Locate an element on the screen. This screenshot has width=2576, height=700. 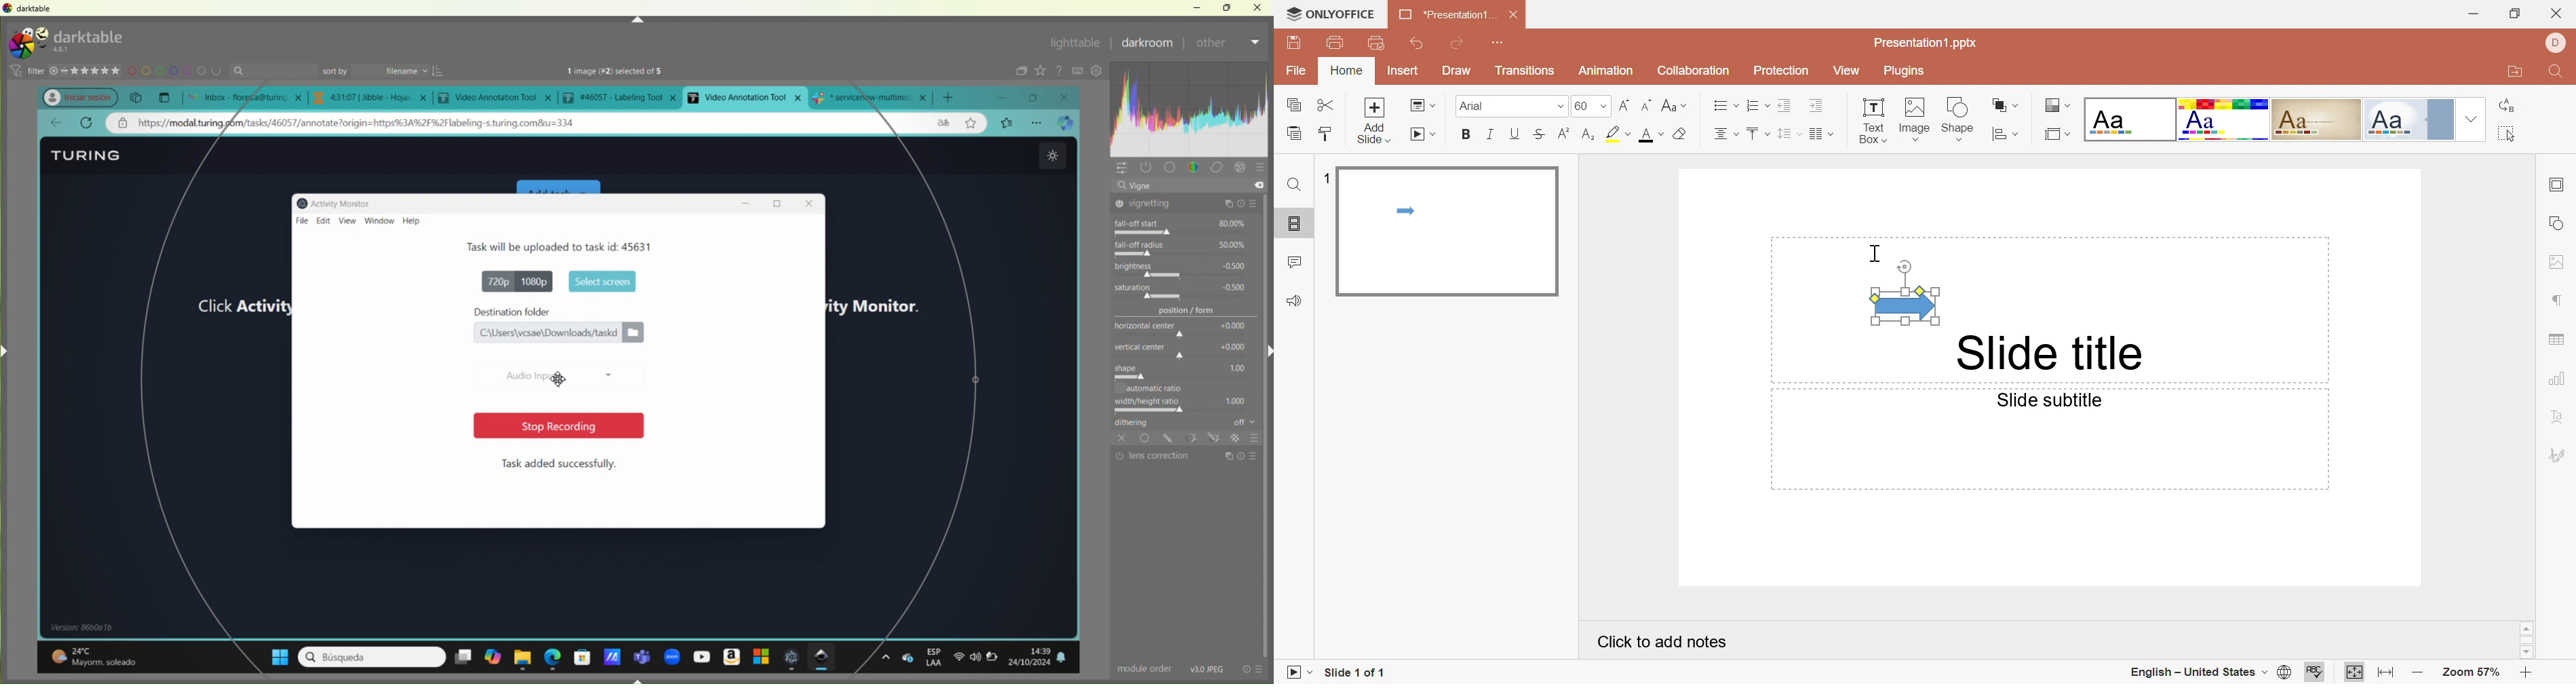
Scroll down is located at coordinates (2528, 654).